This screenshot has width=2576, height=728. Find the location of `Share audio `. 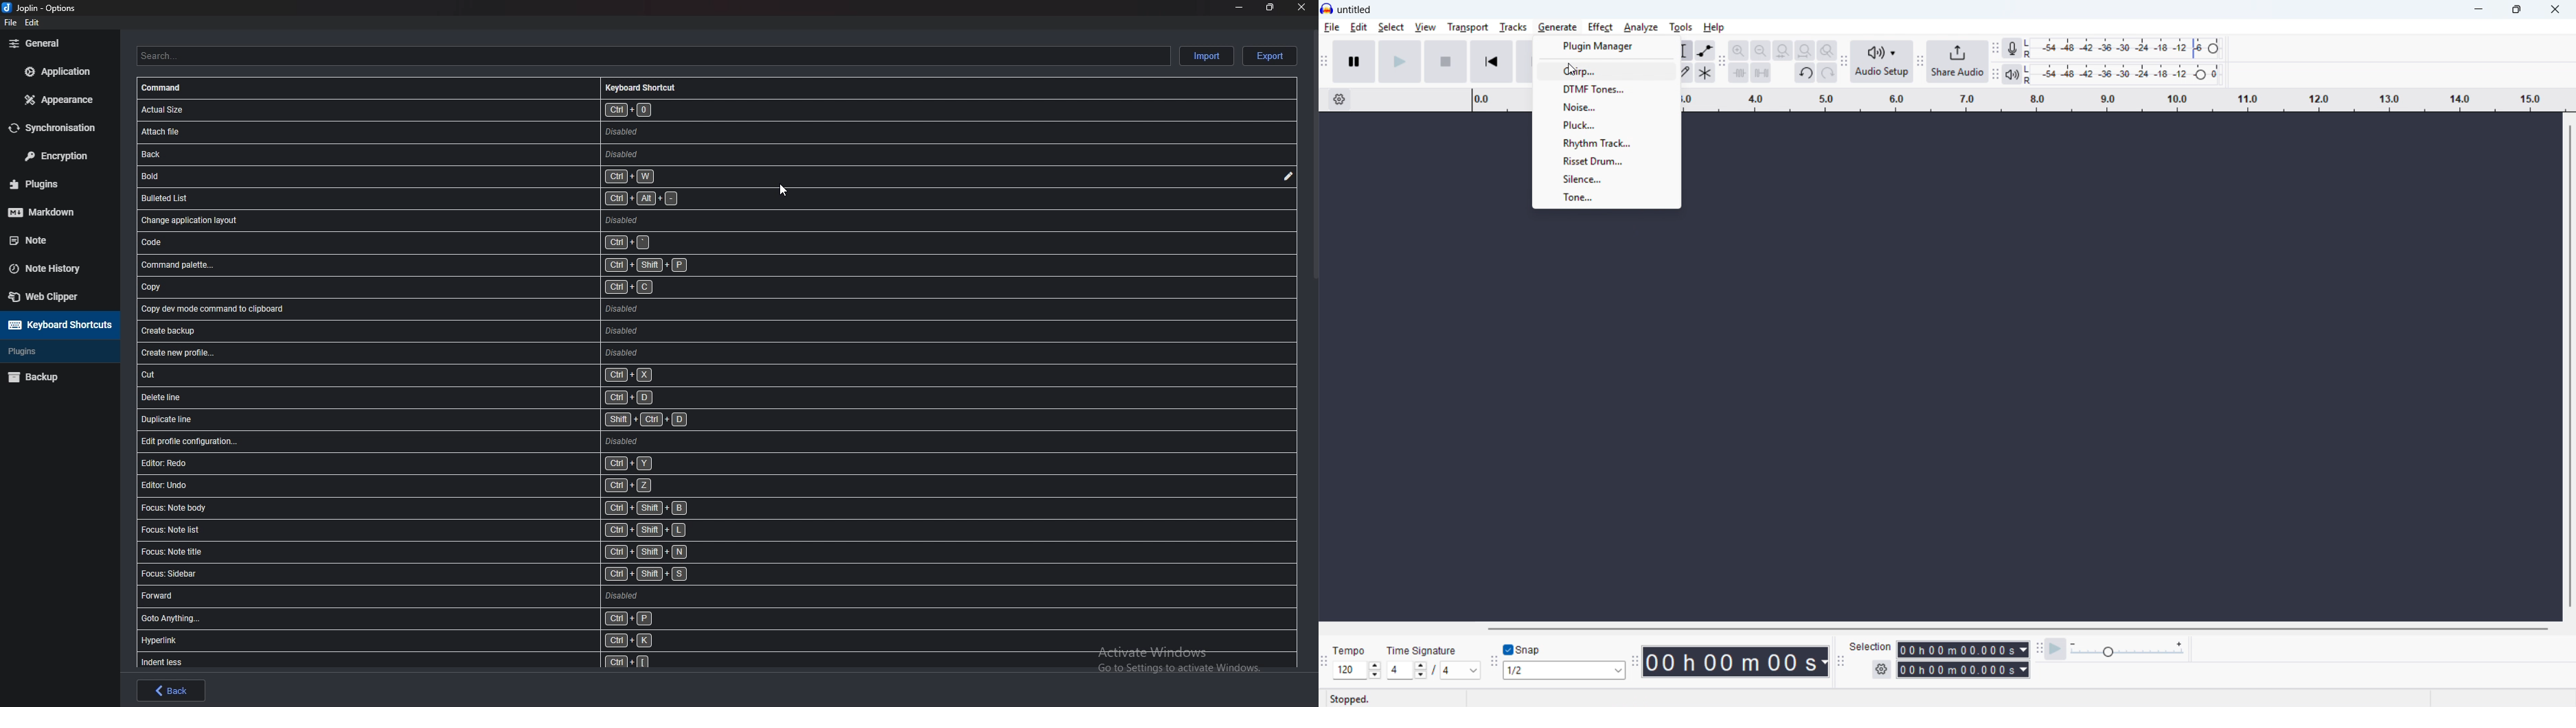

Share audio  is located at coordinates (1958, 62).